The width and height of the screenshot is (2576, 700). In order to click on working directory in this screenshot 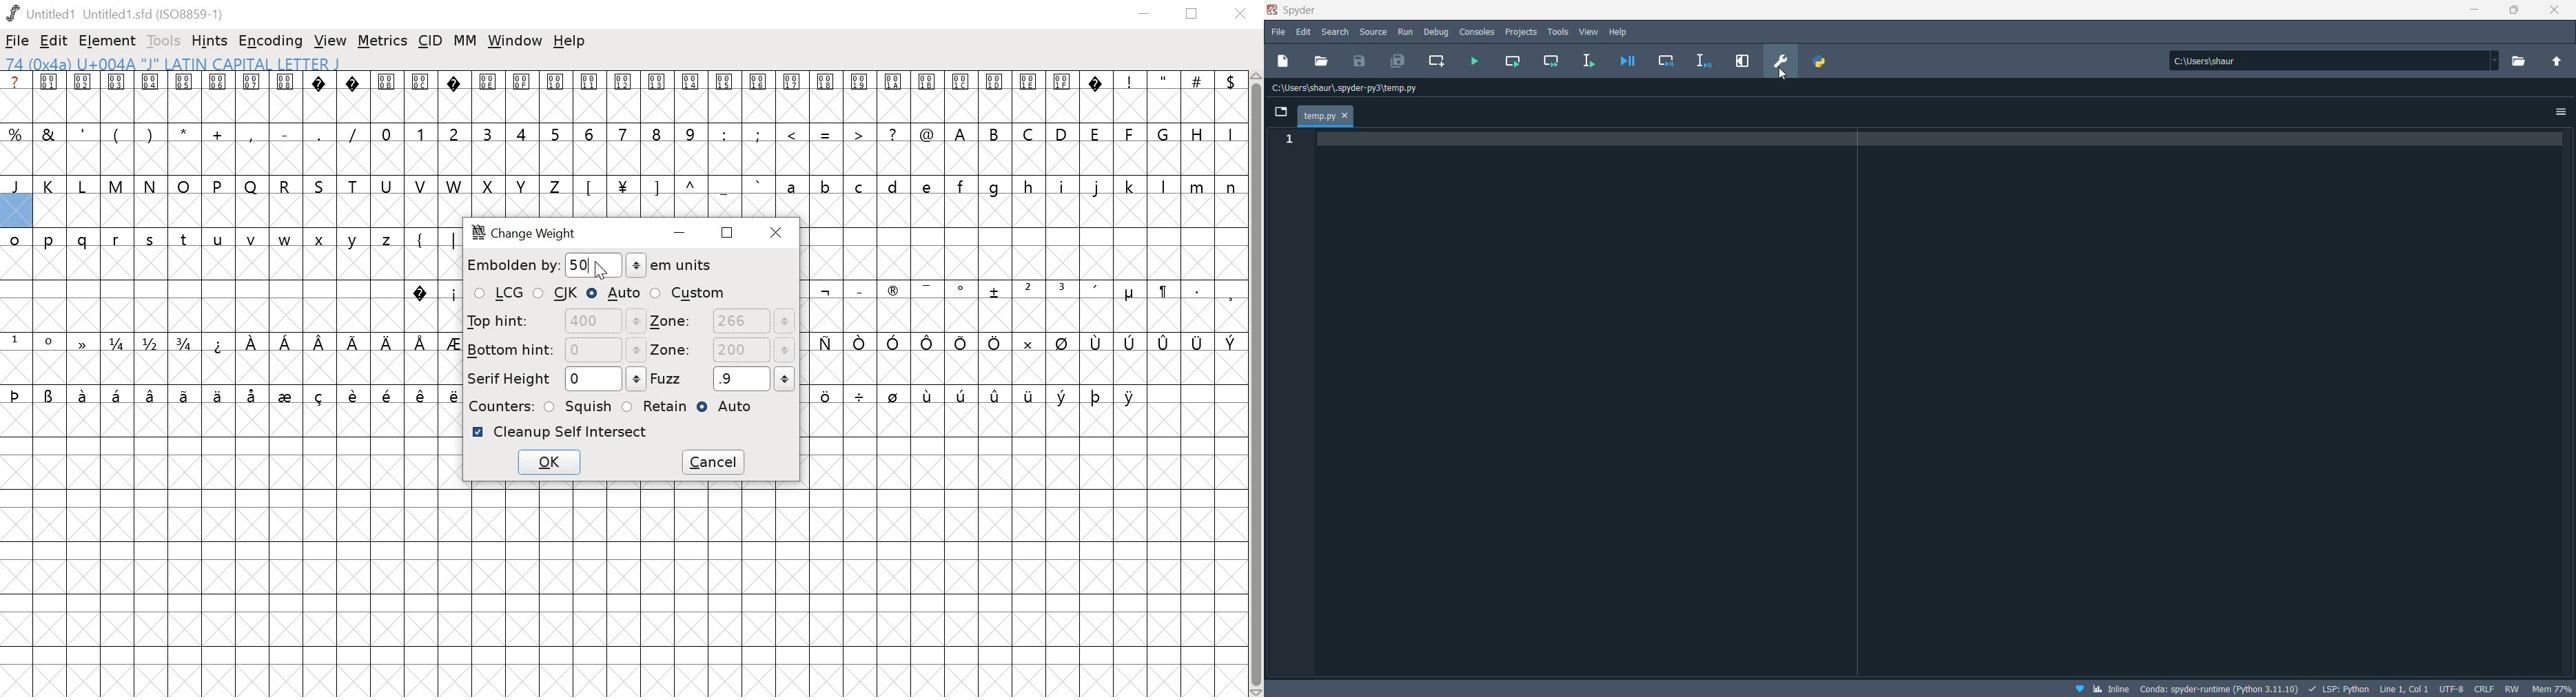, I will do `click(2524, 62)`.